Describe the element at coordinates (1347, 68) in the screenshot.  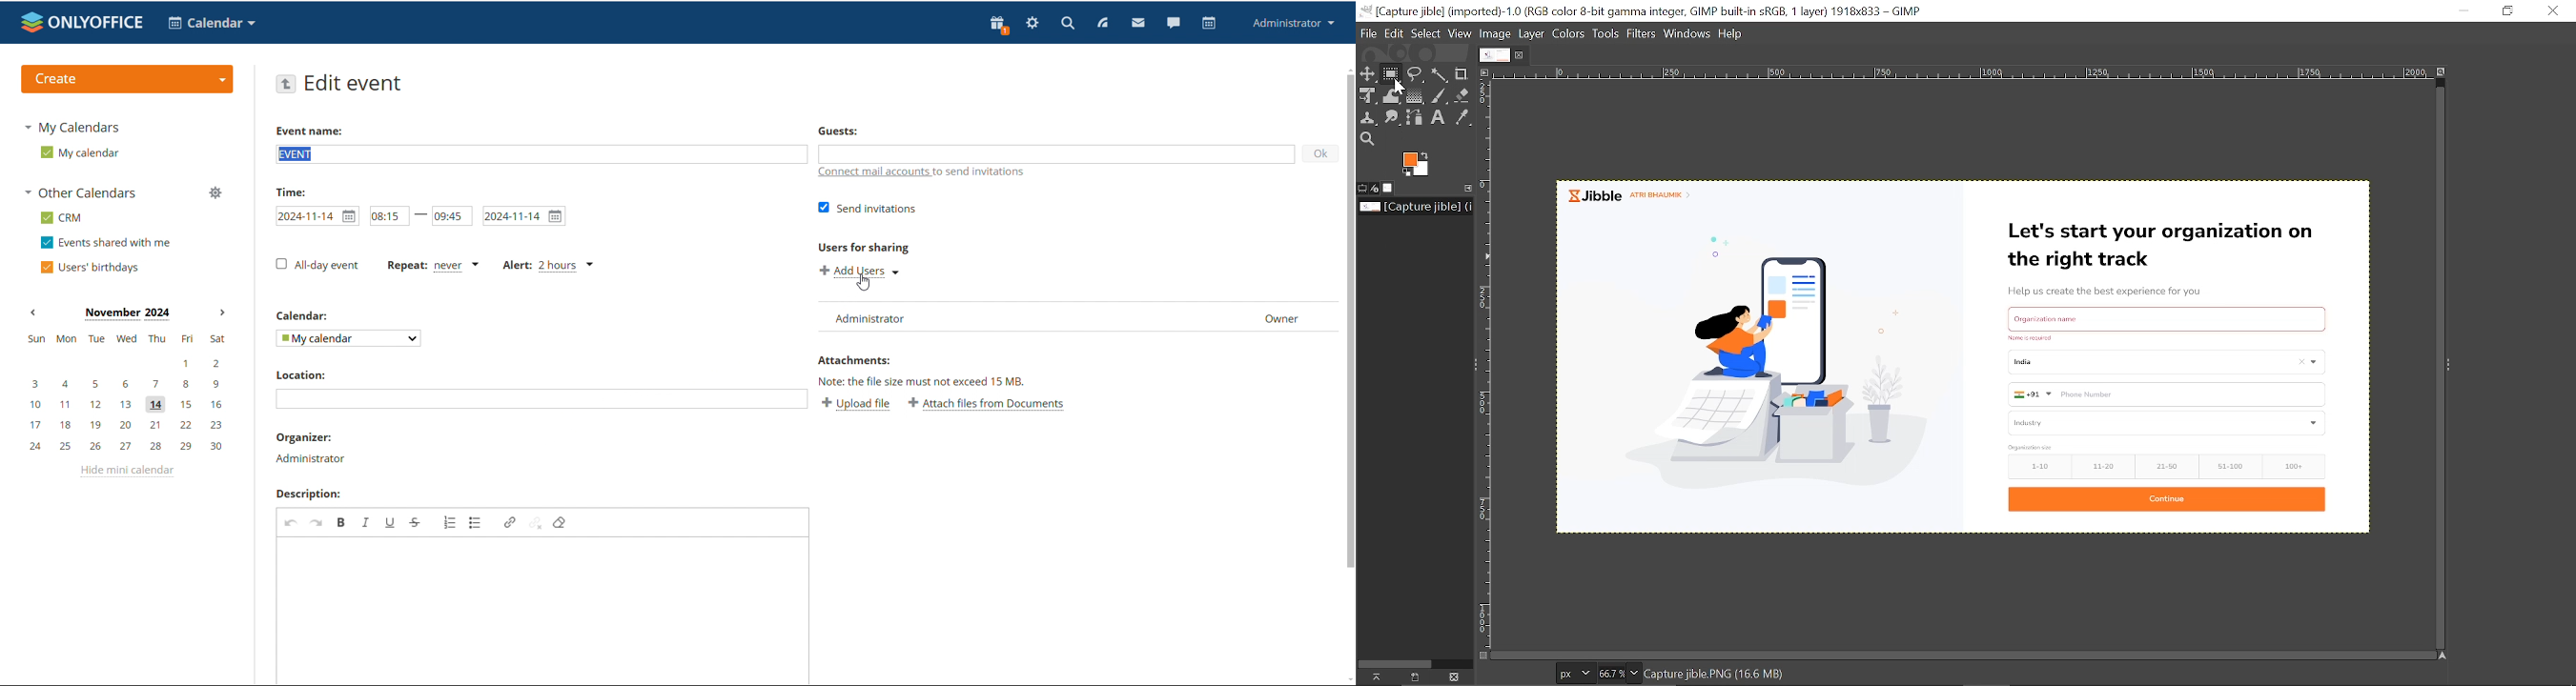
I see `scroll up` at that location.